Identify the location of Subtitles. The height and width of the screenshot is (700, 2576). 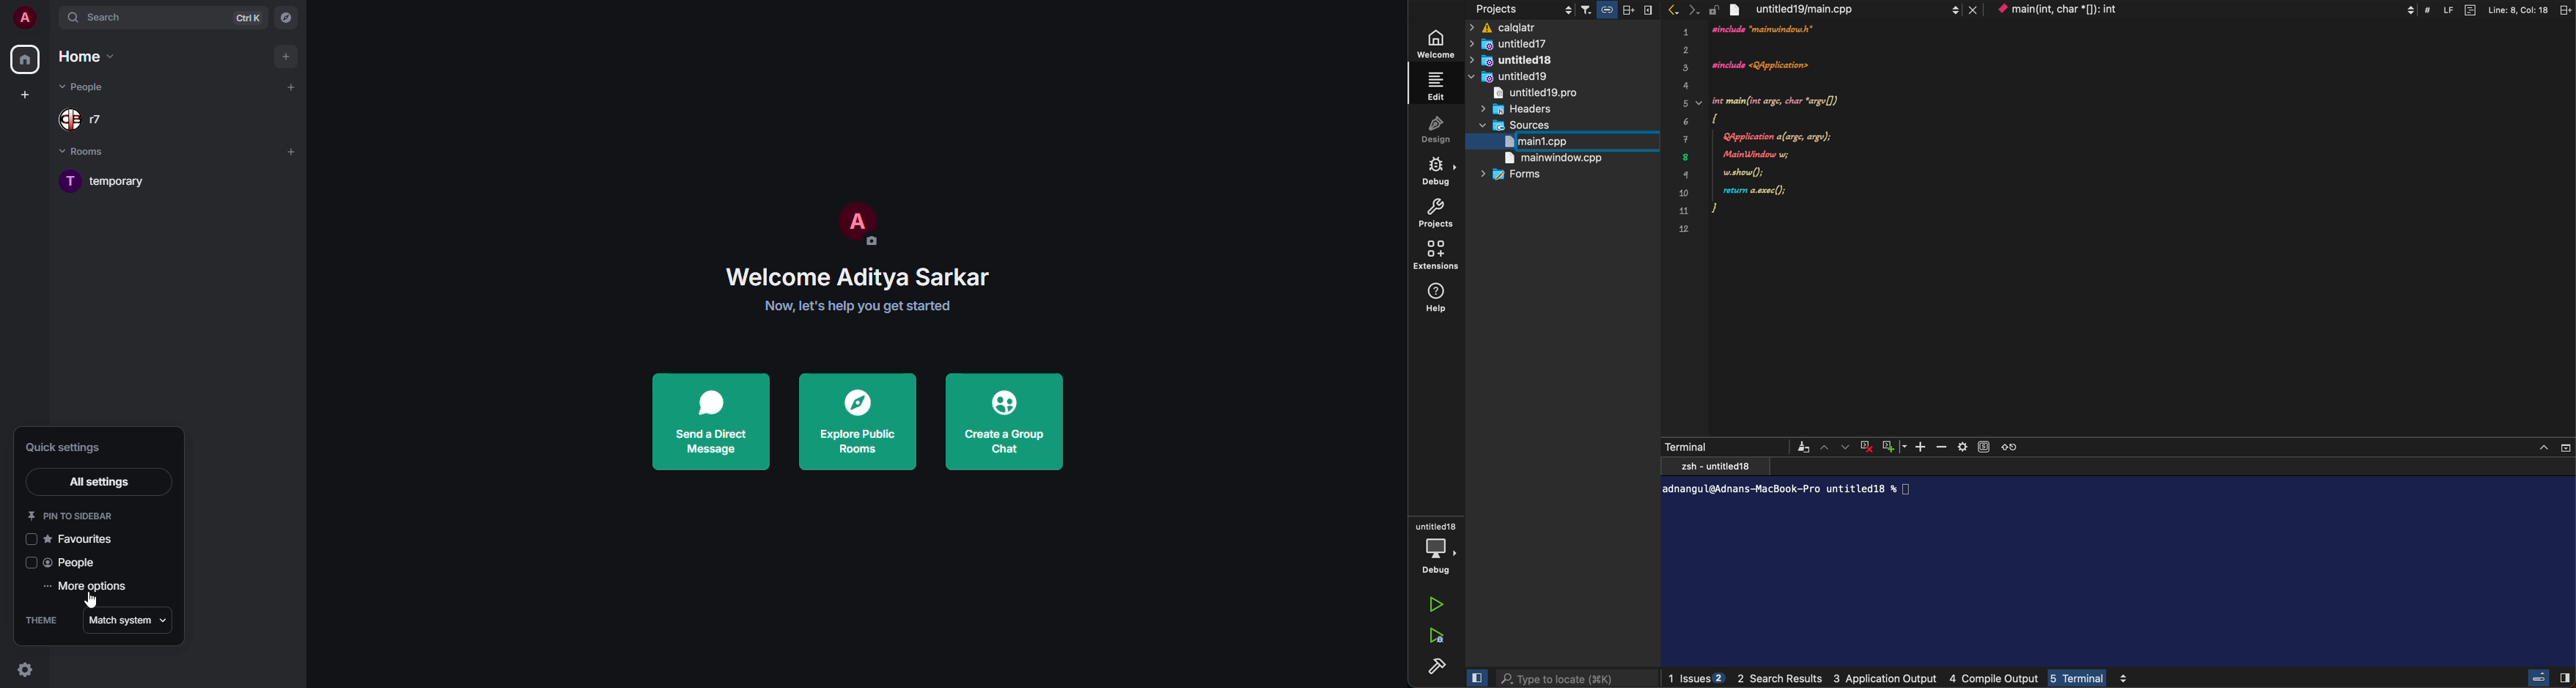
(1984, 446).